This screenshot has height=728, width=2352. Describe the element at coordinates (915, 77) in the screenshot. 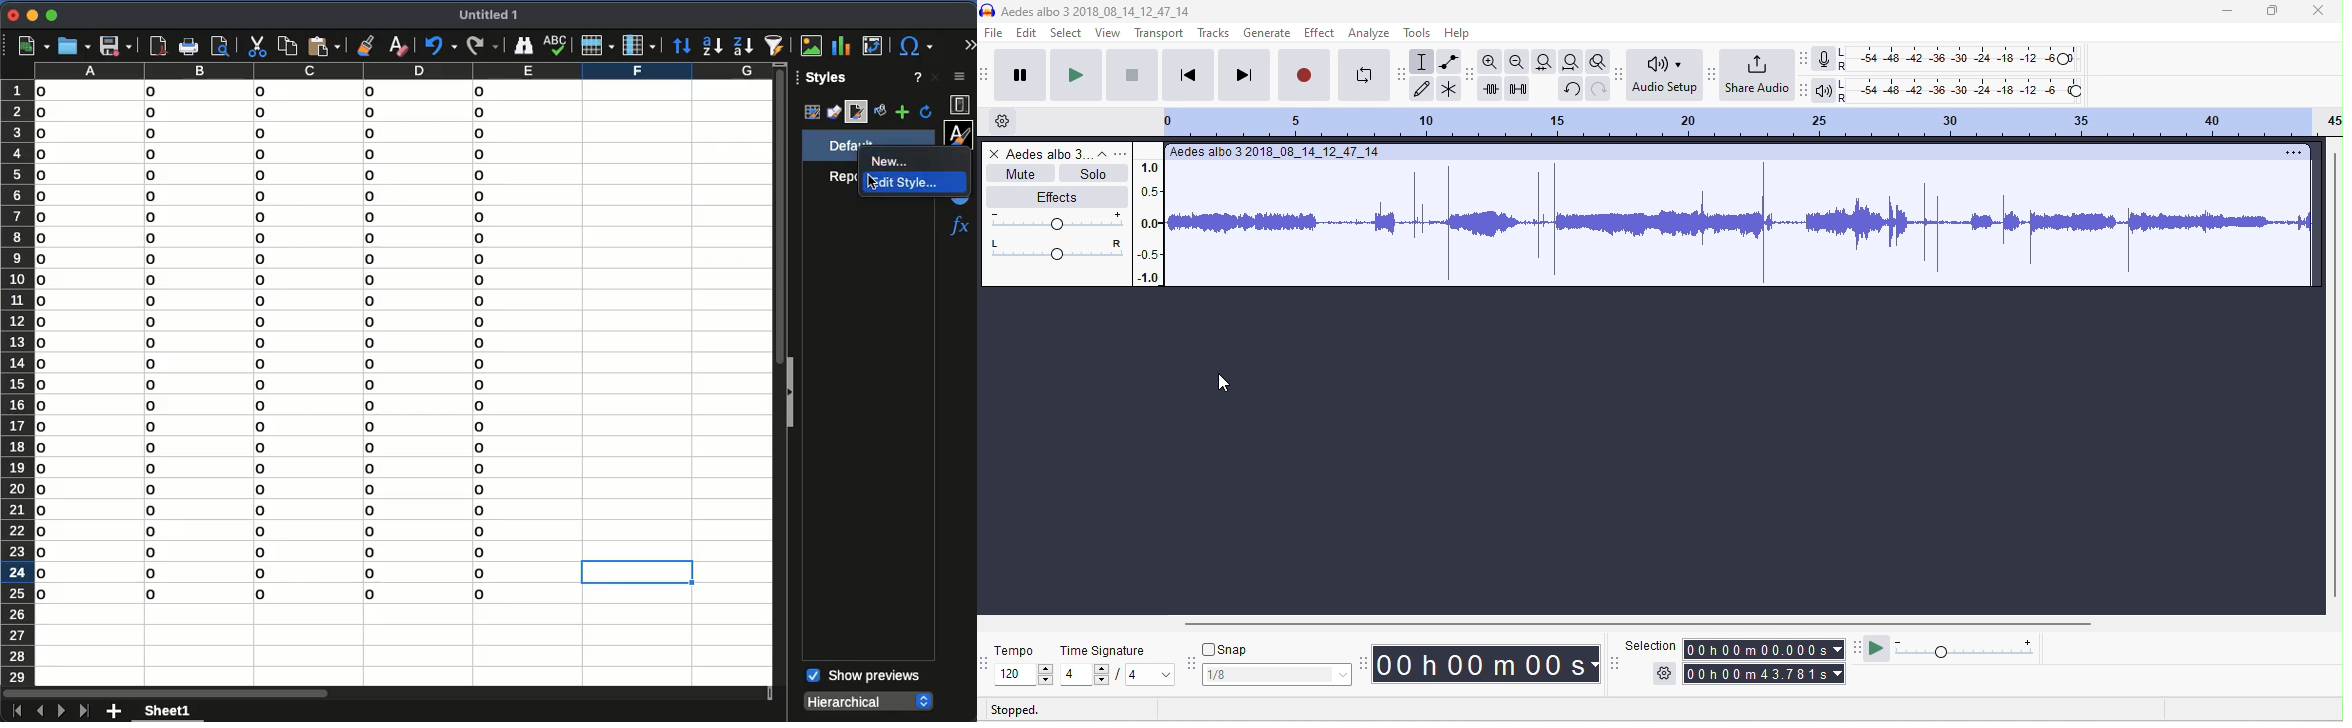

I see `help` at that location.